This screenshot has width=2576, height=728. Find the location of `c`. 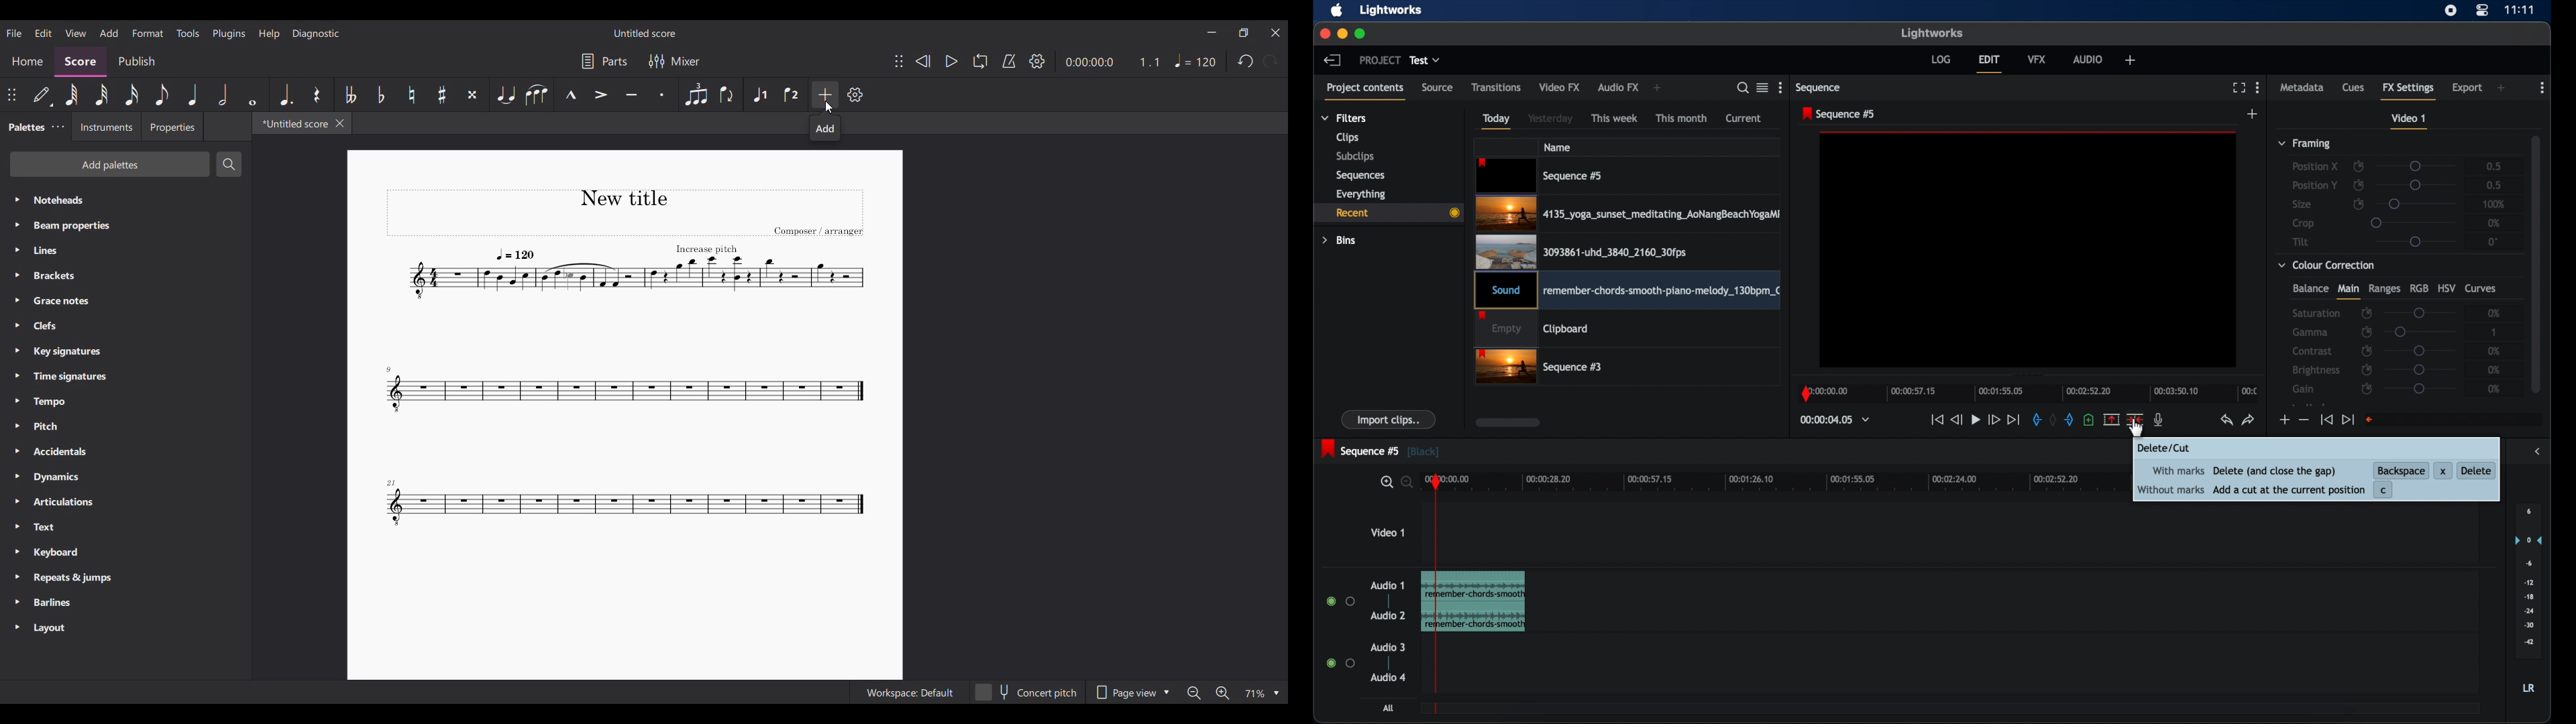

c is located at coordinates (2386, 490).